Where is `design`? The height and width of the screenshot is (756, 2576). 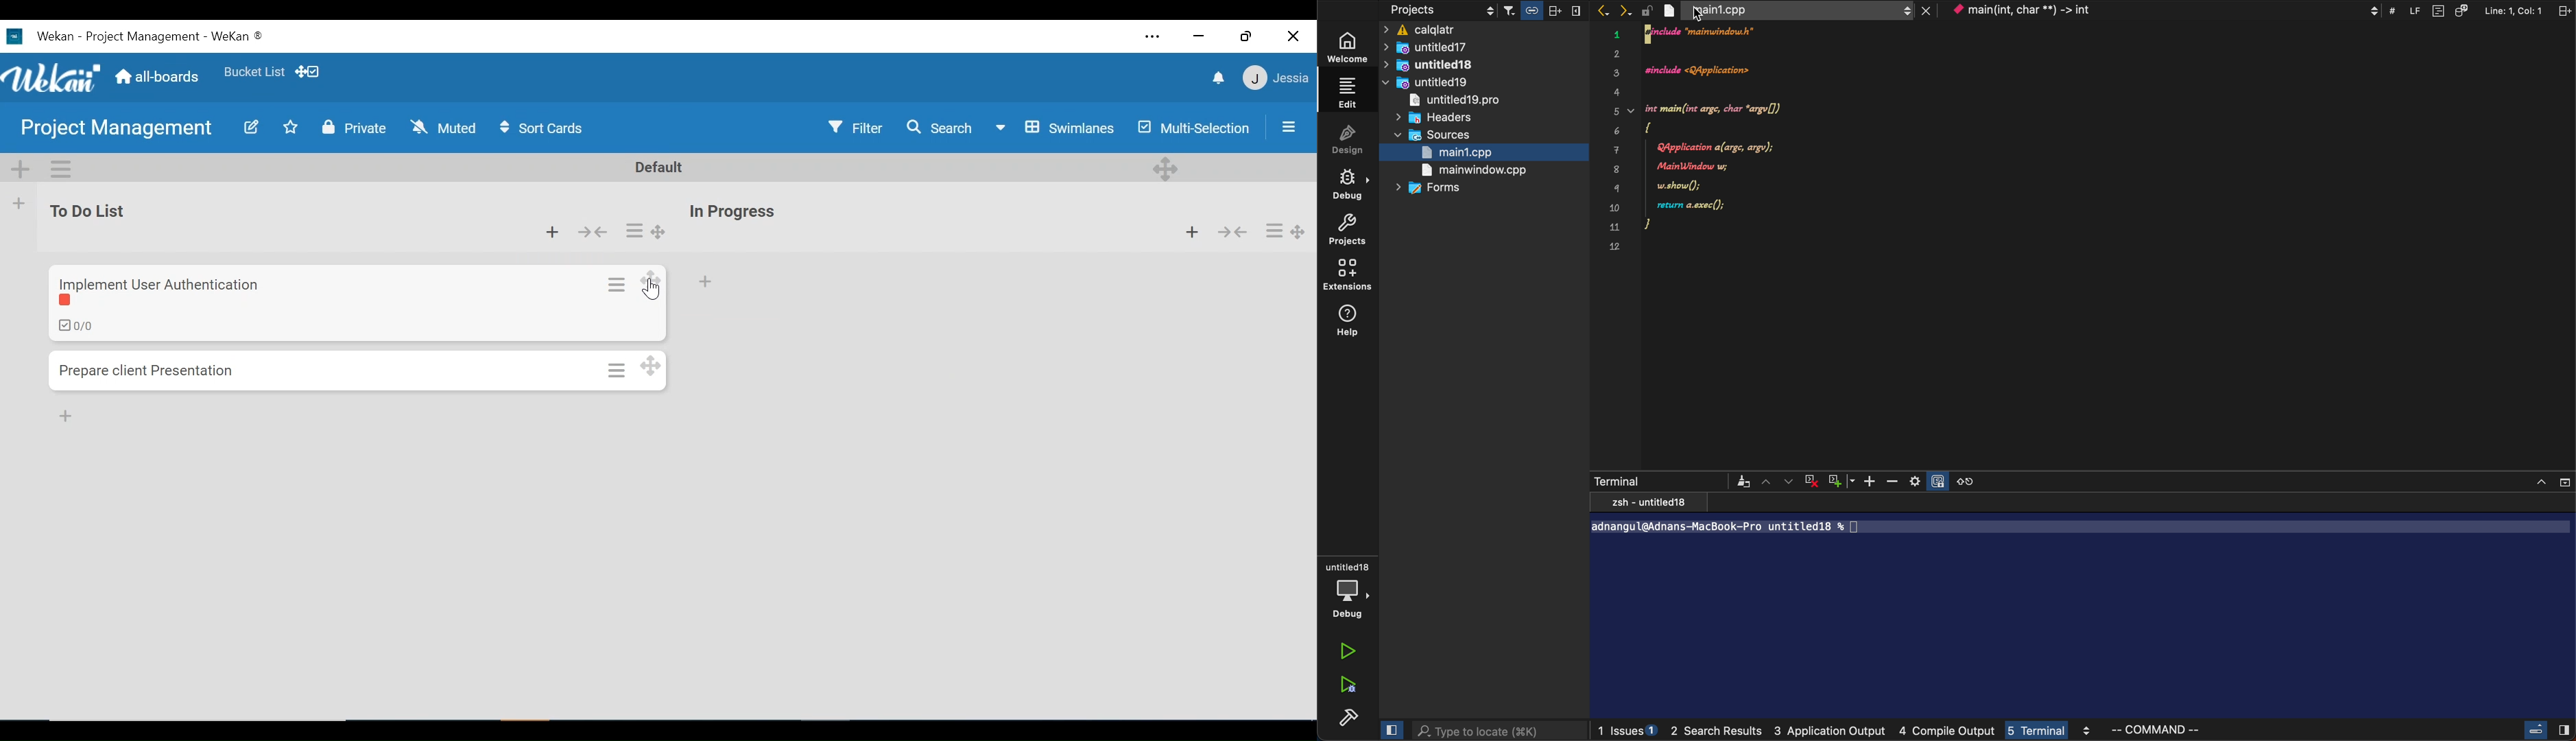 design is located at coordinates (1346, 140).